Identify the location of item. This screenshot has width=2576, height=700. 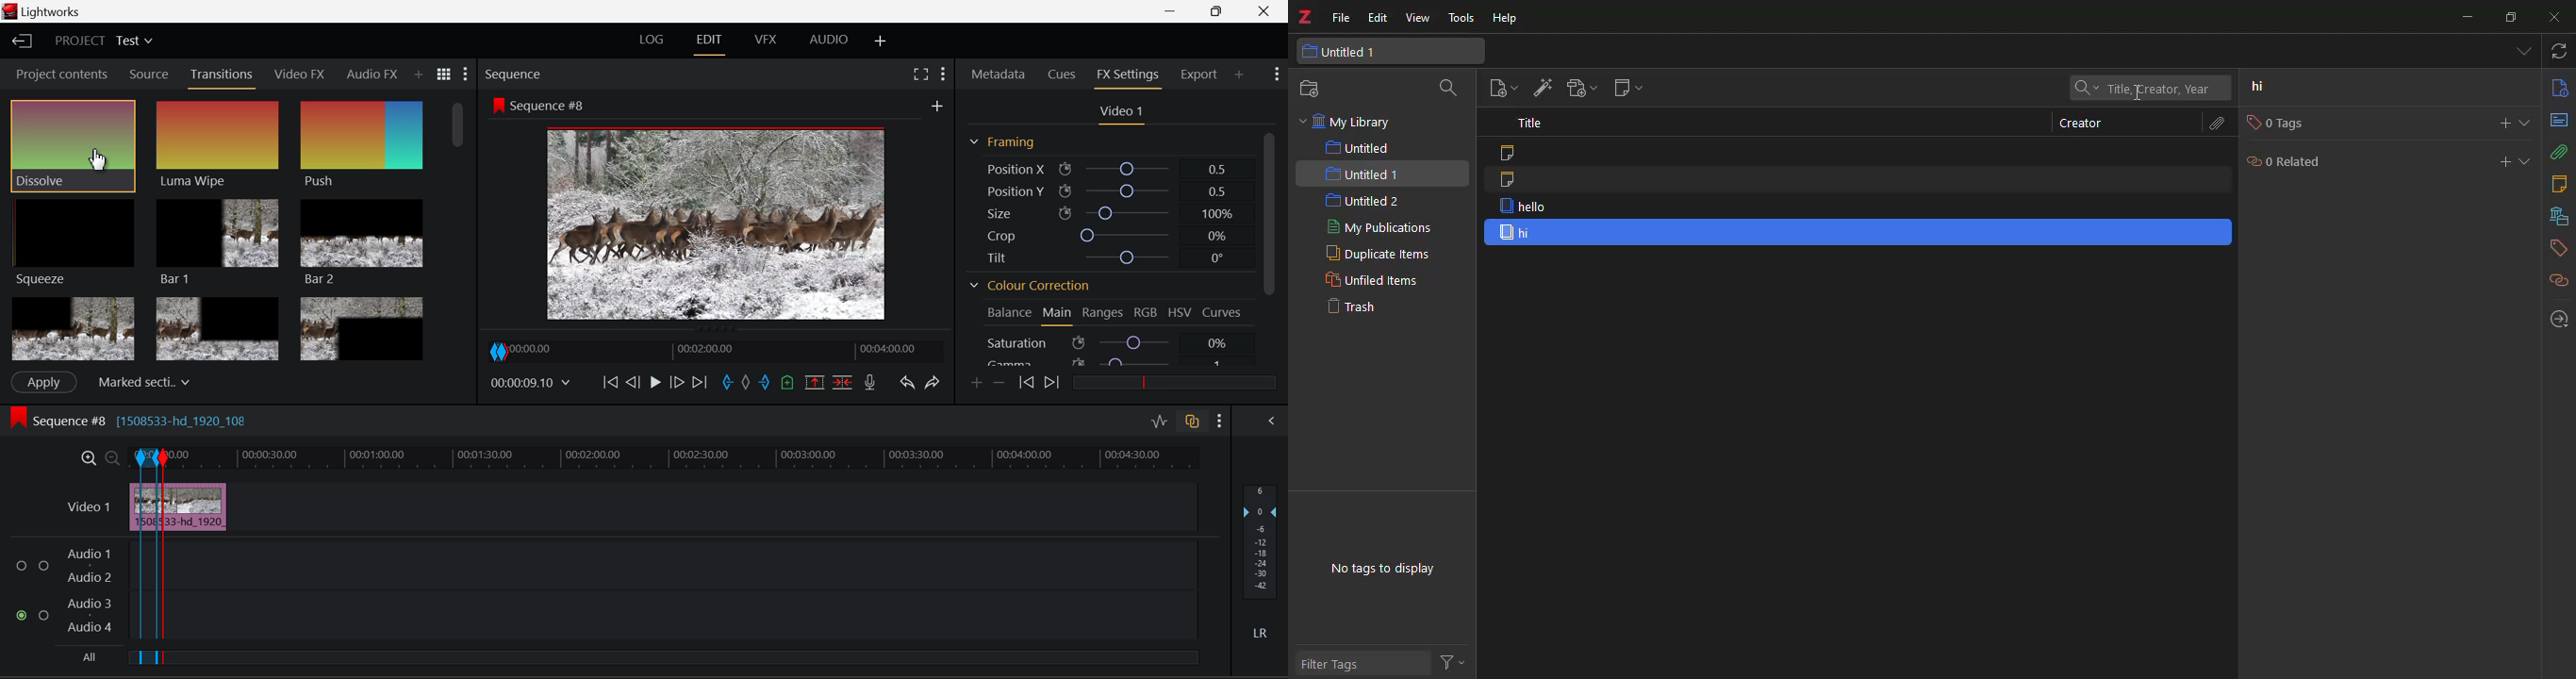
(1523, 207).